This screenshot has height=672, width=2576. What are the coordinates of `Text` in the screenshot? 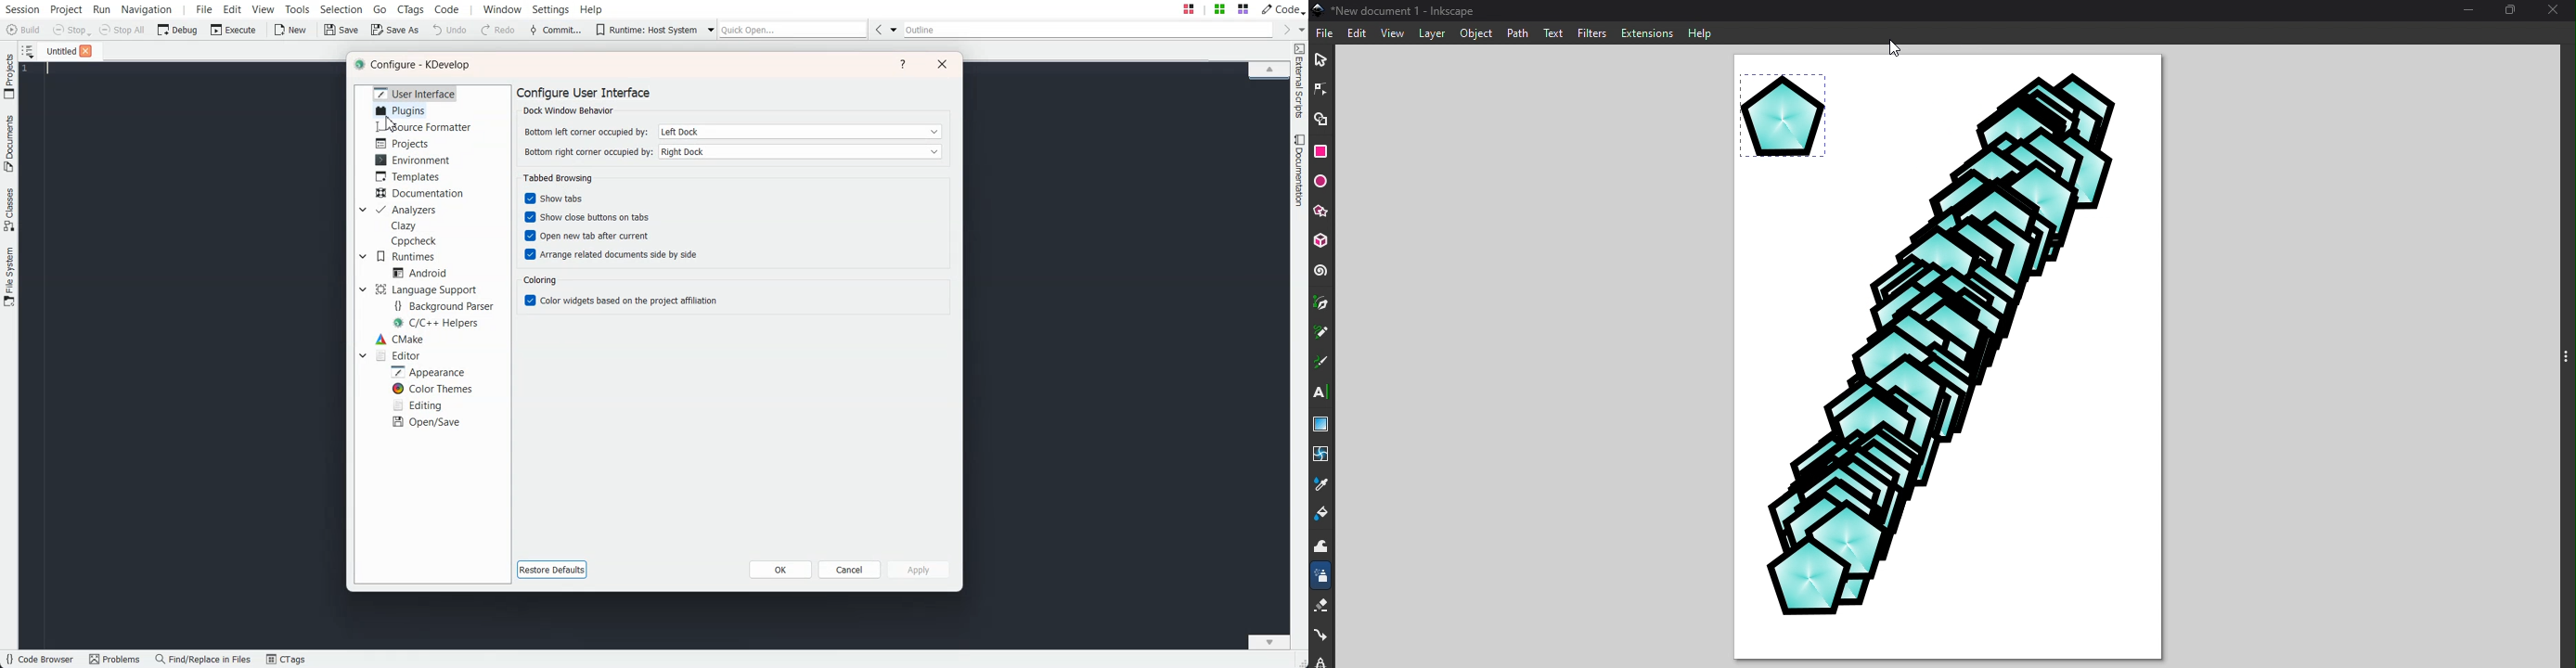 It's located at (556, 177).